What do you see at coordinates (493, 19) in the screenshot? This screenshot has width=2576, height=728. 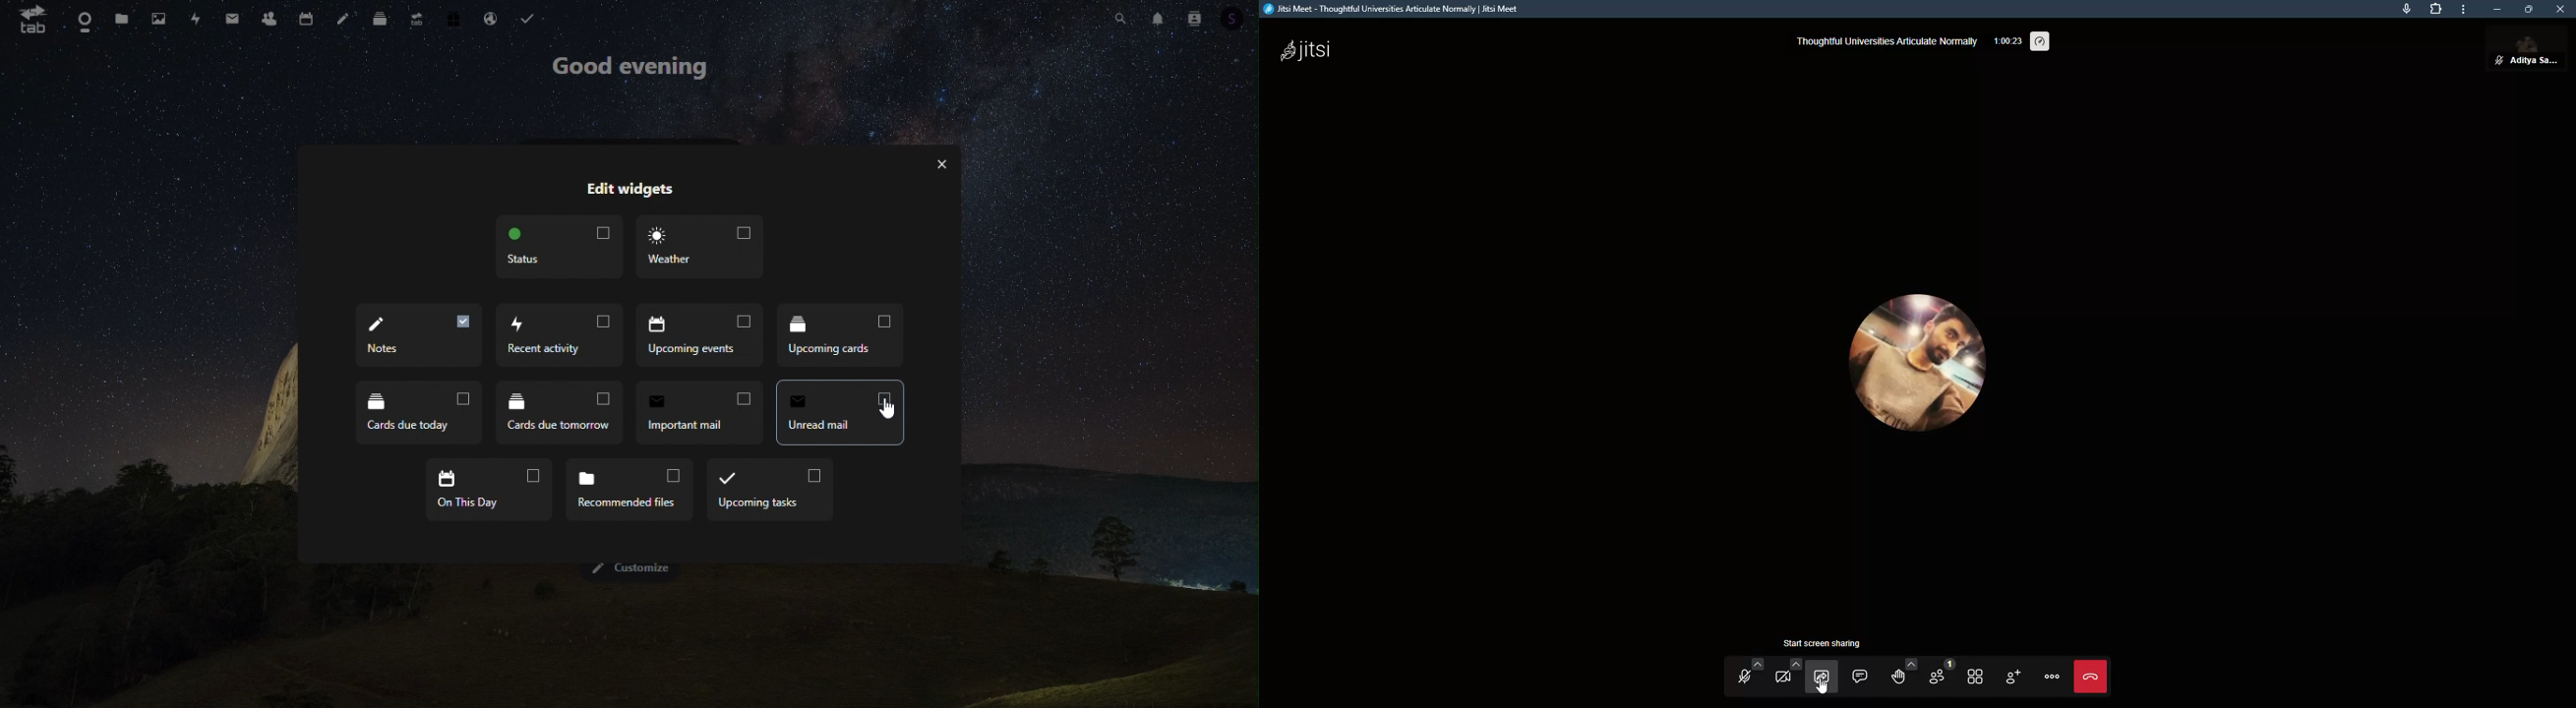 I see `email hosting` at bounding box center [493, 19].